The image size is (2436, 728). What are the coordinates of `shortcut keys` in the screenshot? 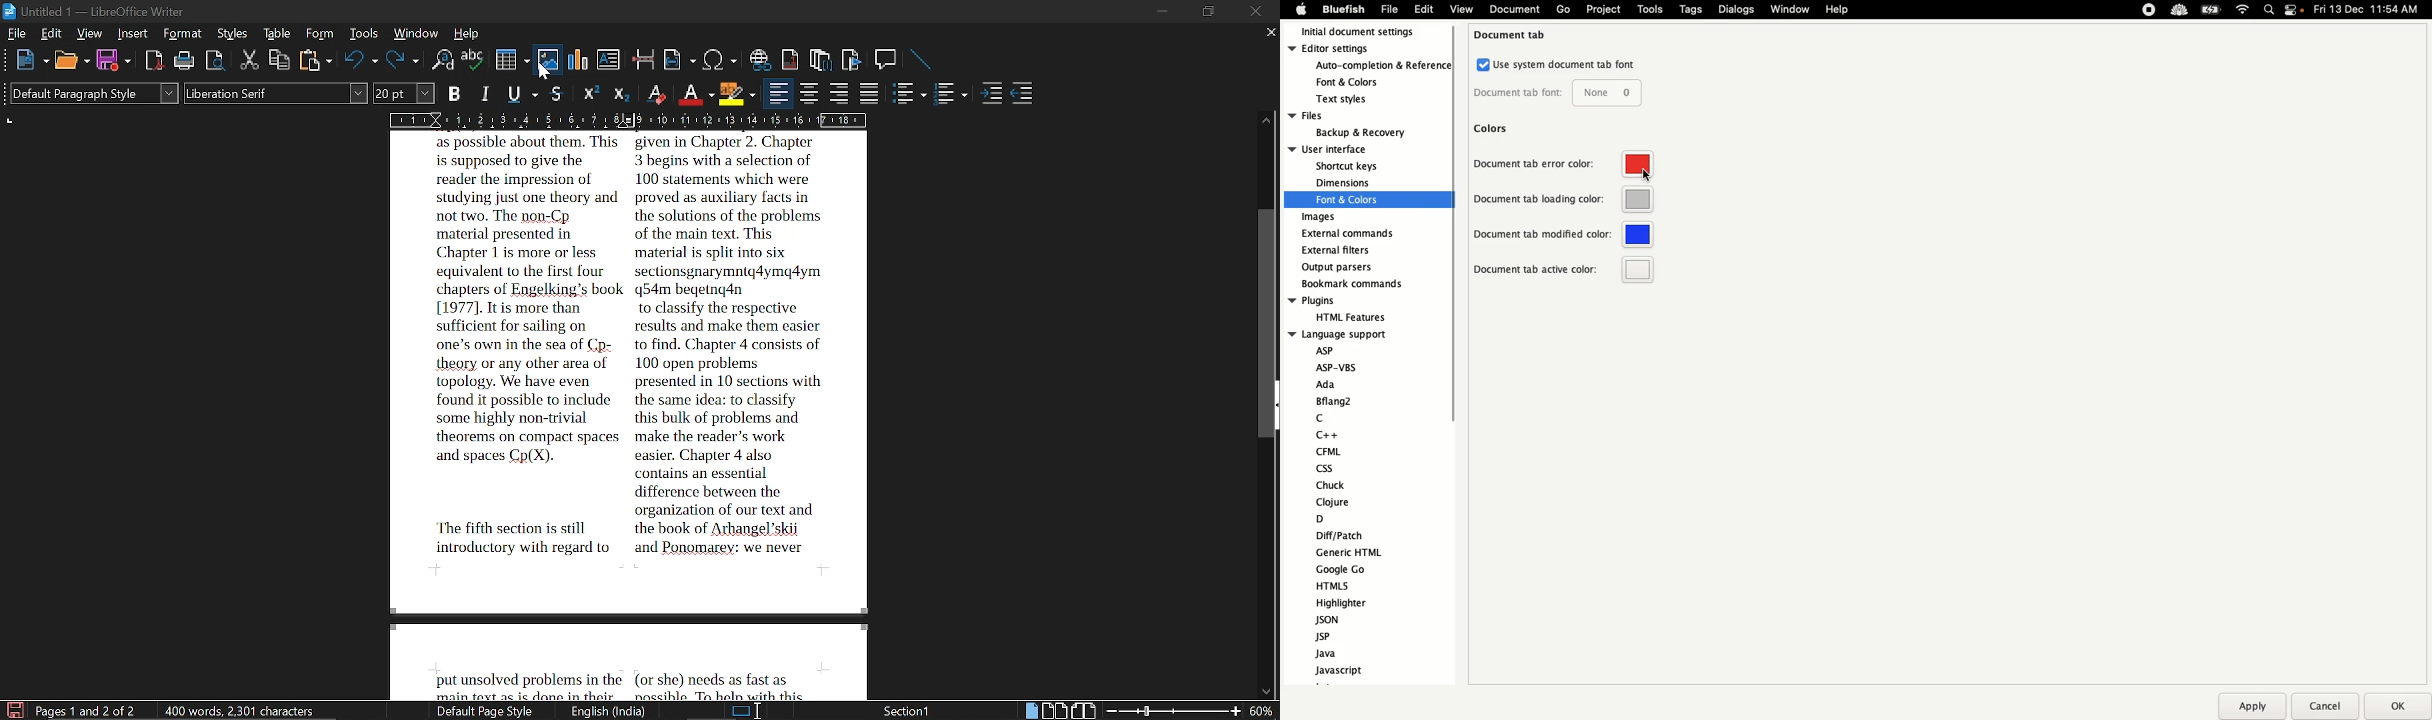 It's located at (1348, 167).